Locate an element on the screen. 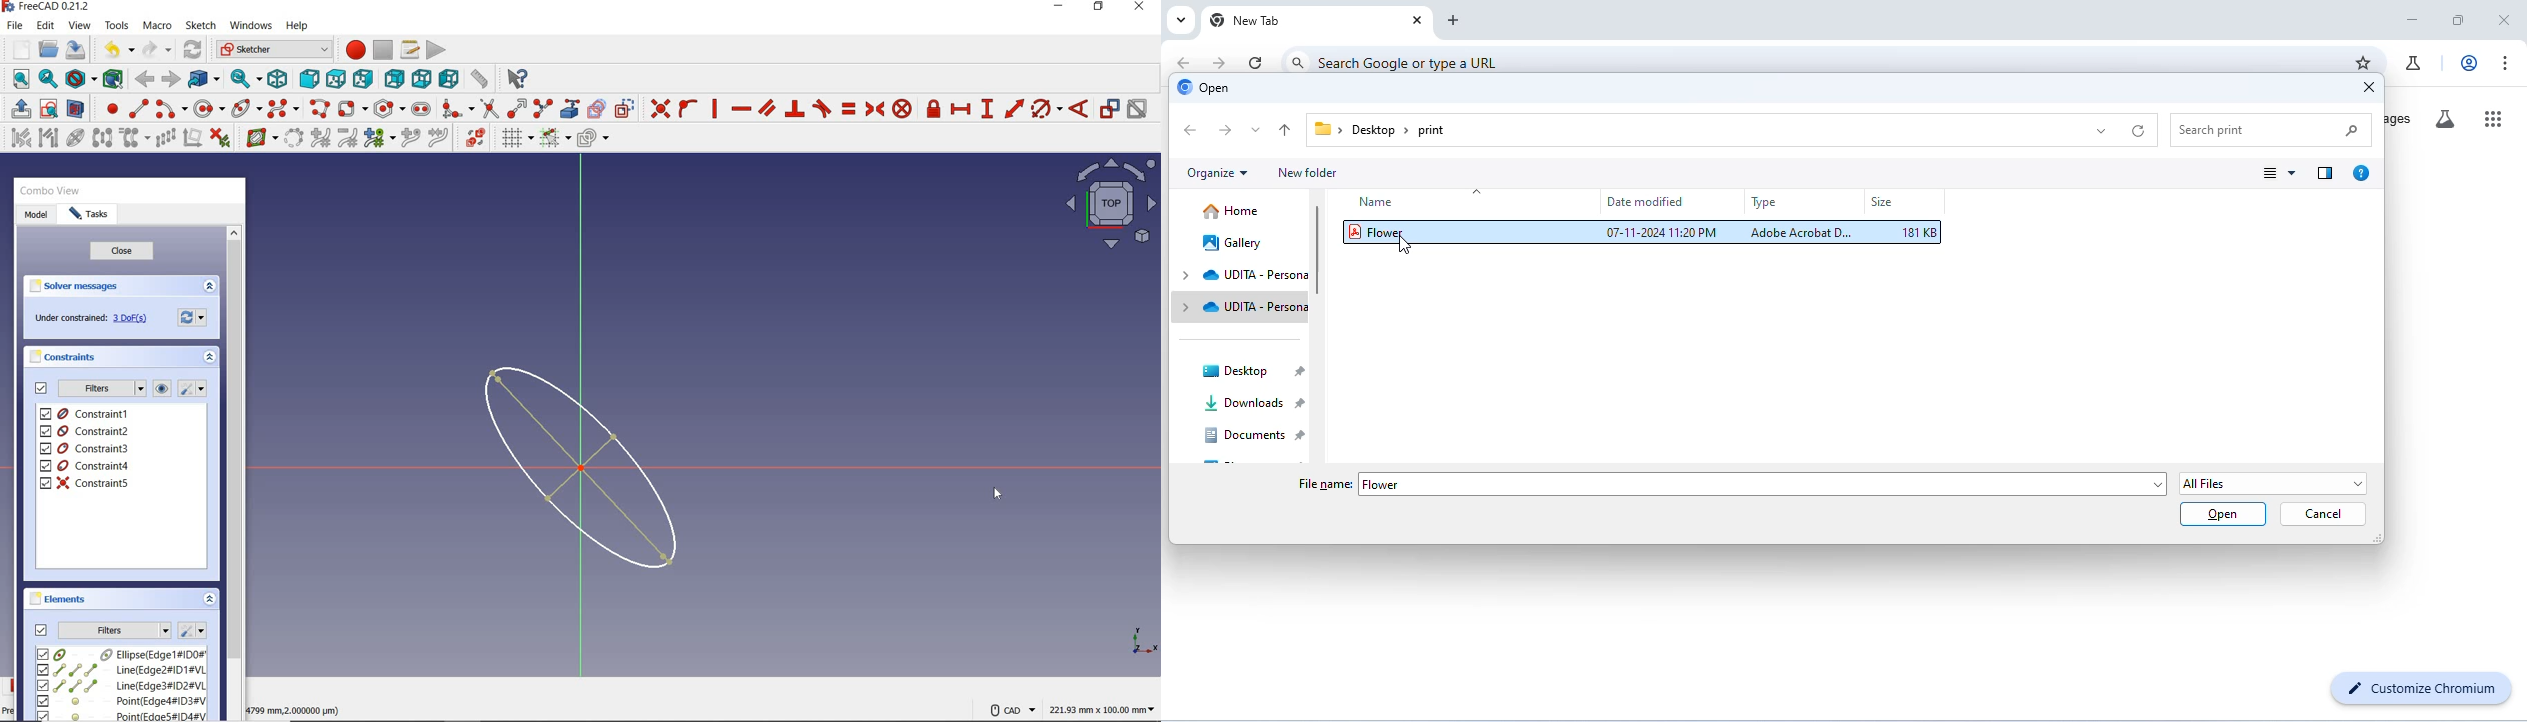  front is located at coordinates (306, 79).